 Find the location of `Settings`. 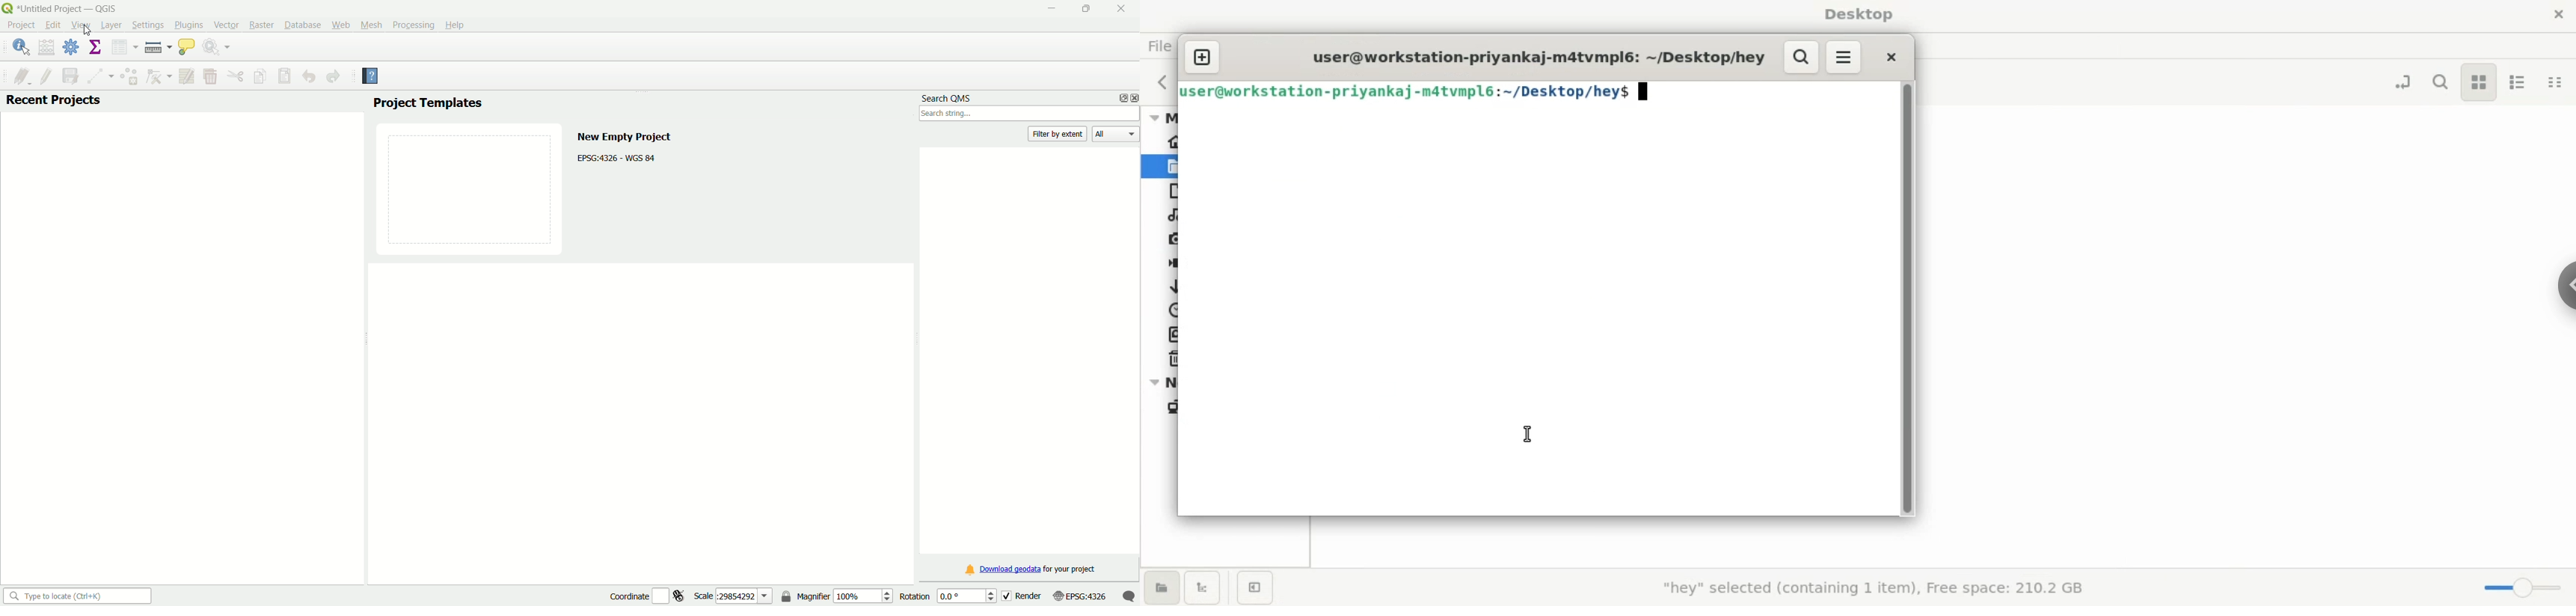

Settings is located at coordinates (146, 25).